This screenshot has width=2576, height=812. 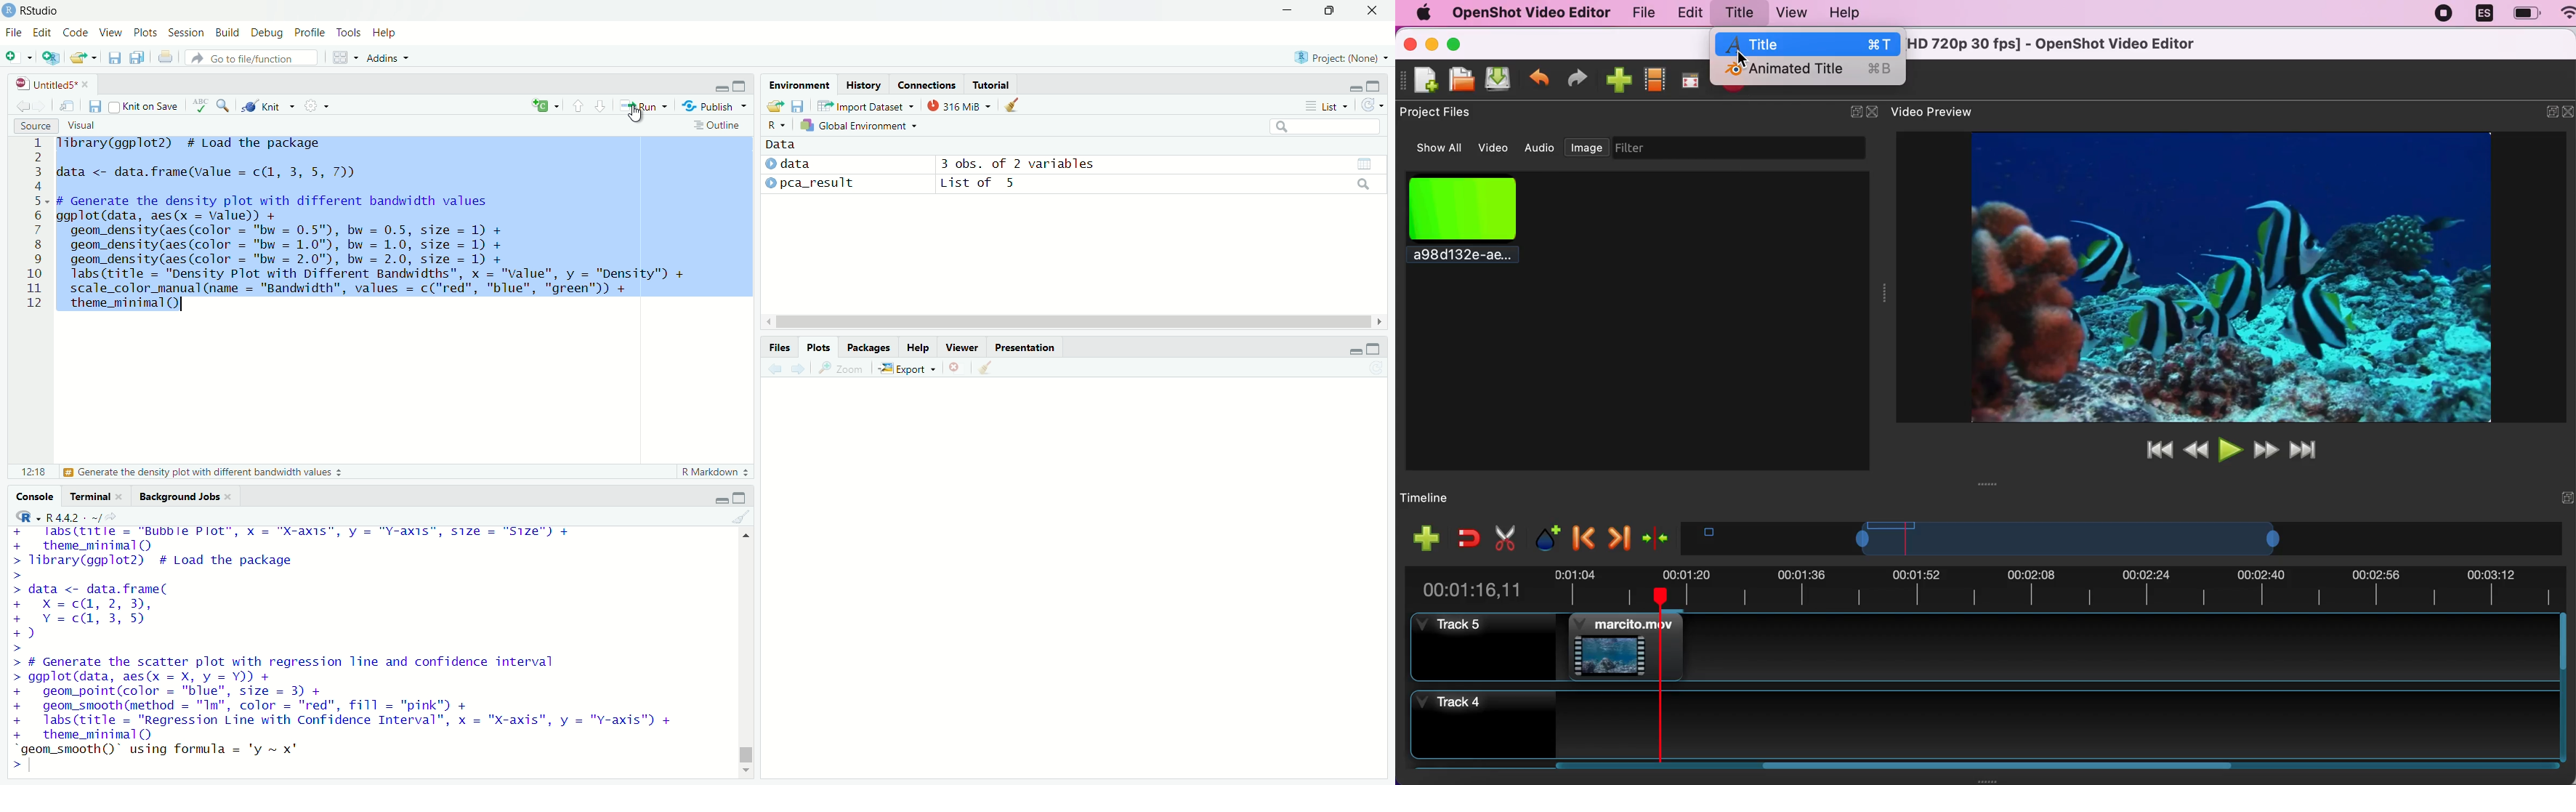 I want to click on undo, so click(x=1540, y=78).